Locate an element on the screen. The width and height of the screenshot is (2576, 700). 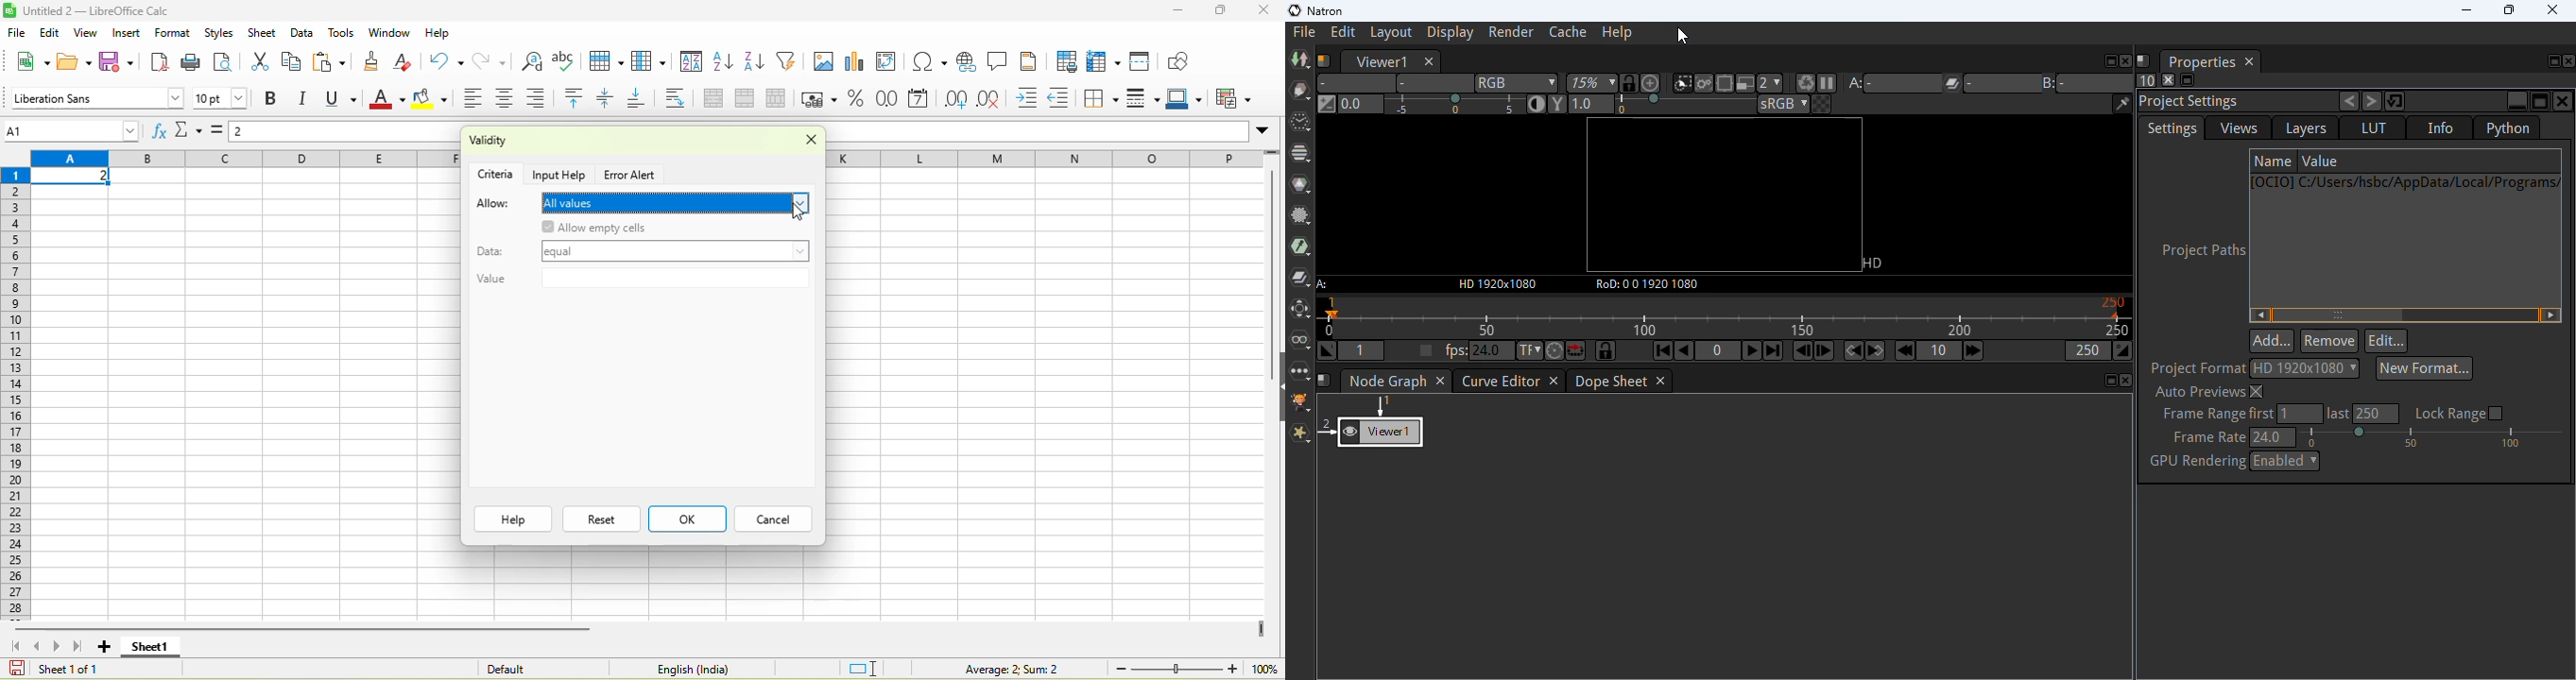
center vertically is located at coordinates (611, 99).